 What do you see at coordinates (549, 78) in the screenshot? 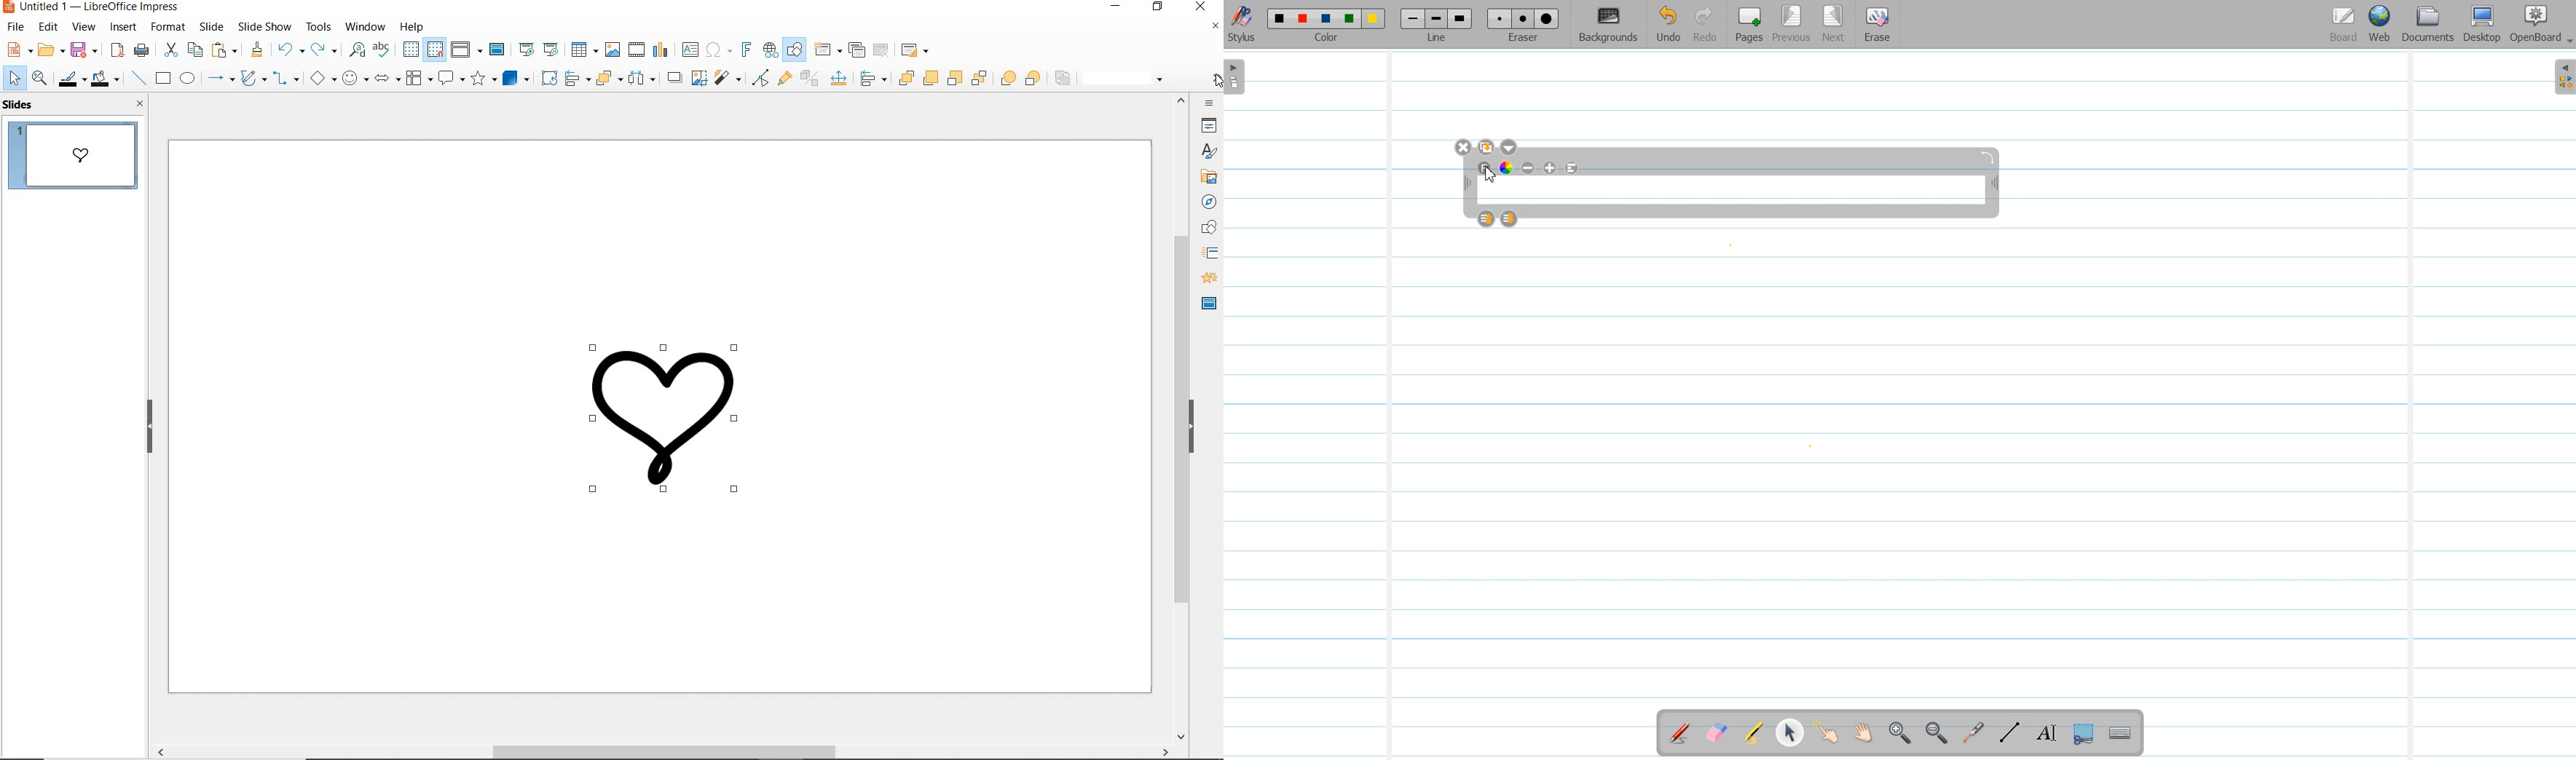
I see `rotate` at bounding box center [549, 78].